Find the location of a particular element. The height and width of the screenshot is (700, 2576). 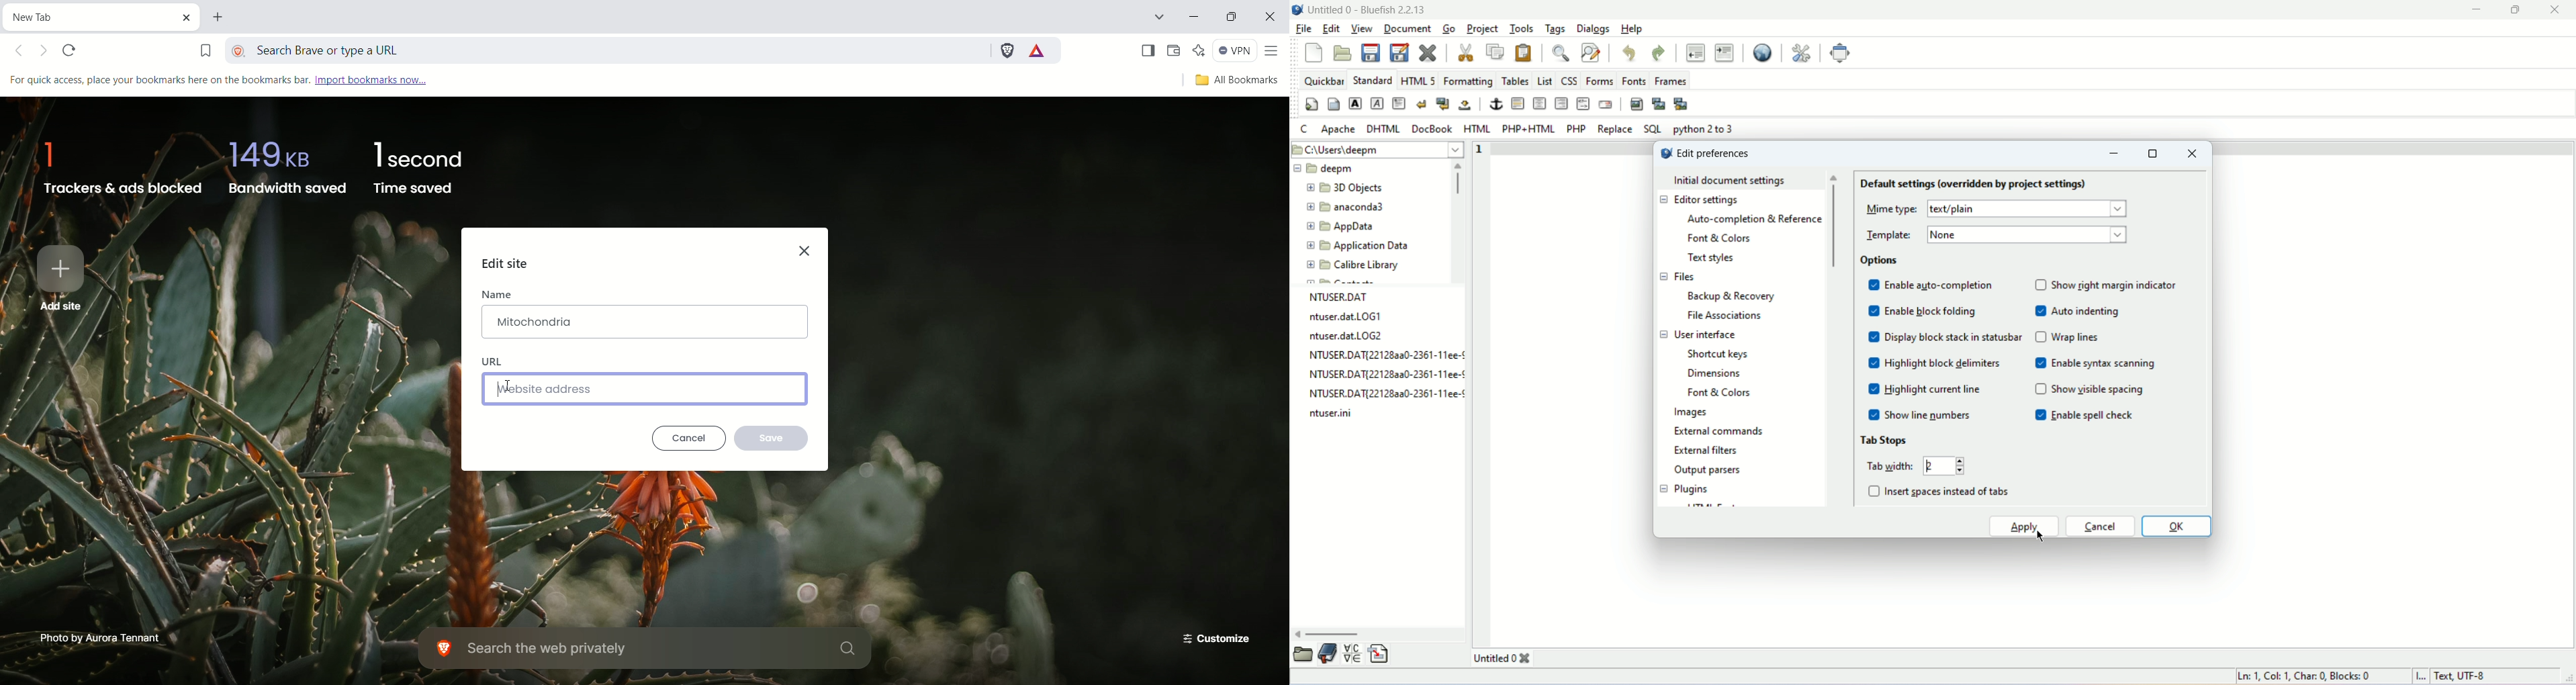

STANDARD is located at coordinates (1372, 79).